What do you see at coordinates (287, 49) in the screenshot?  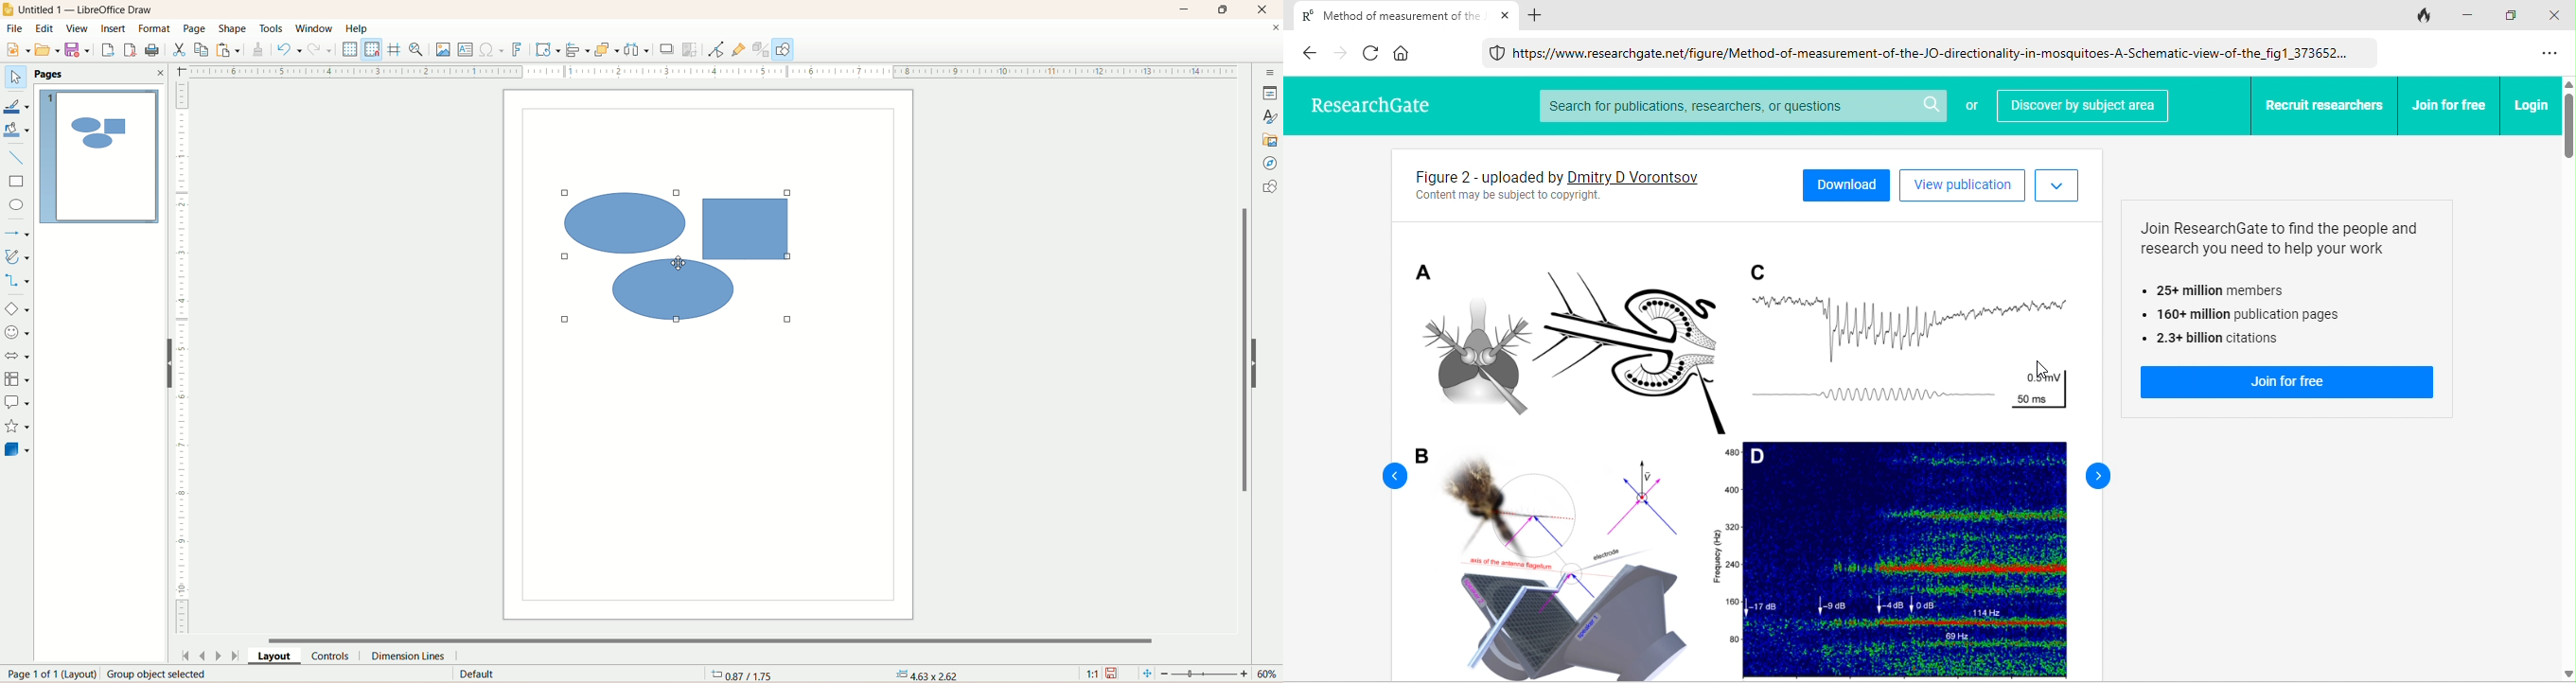 I see `undo` at bounding box center [287, 49].